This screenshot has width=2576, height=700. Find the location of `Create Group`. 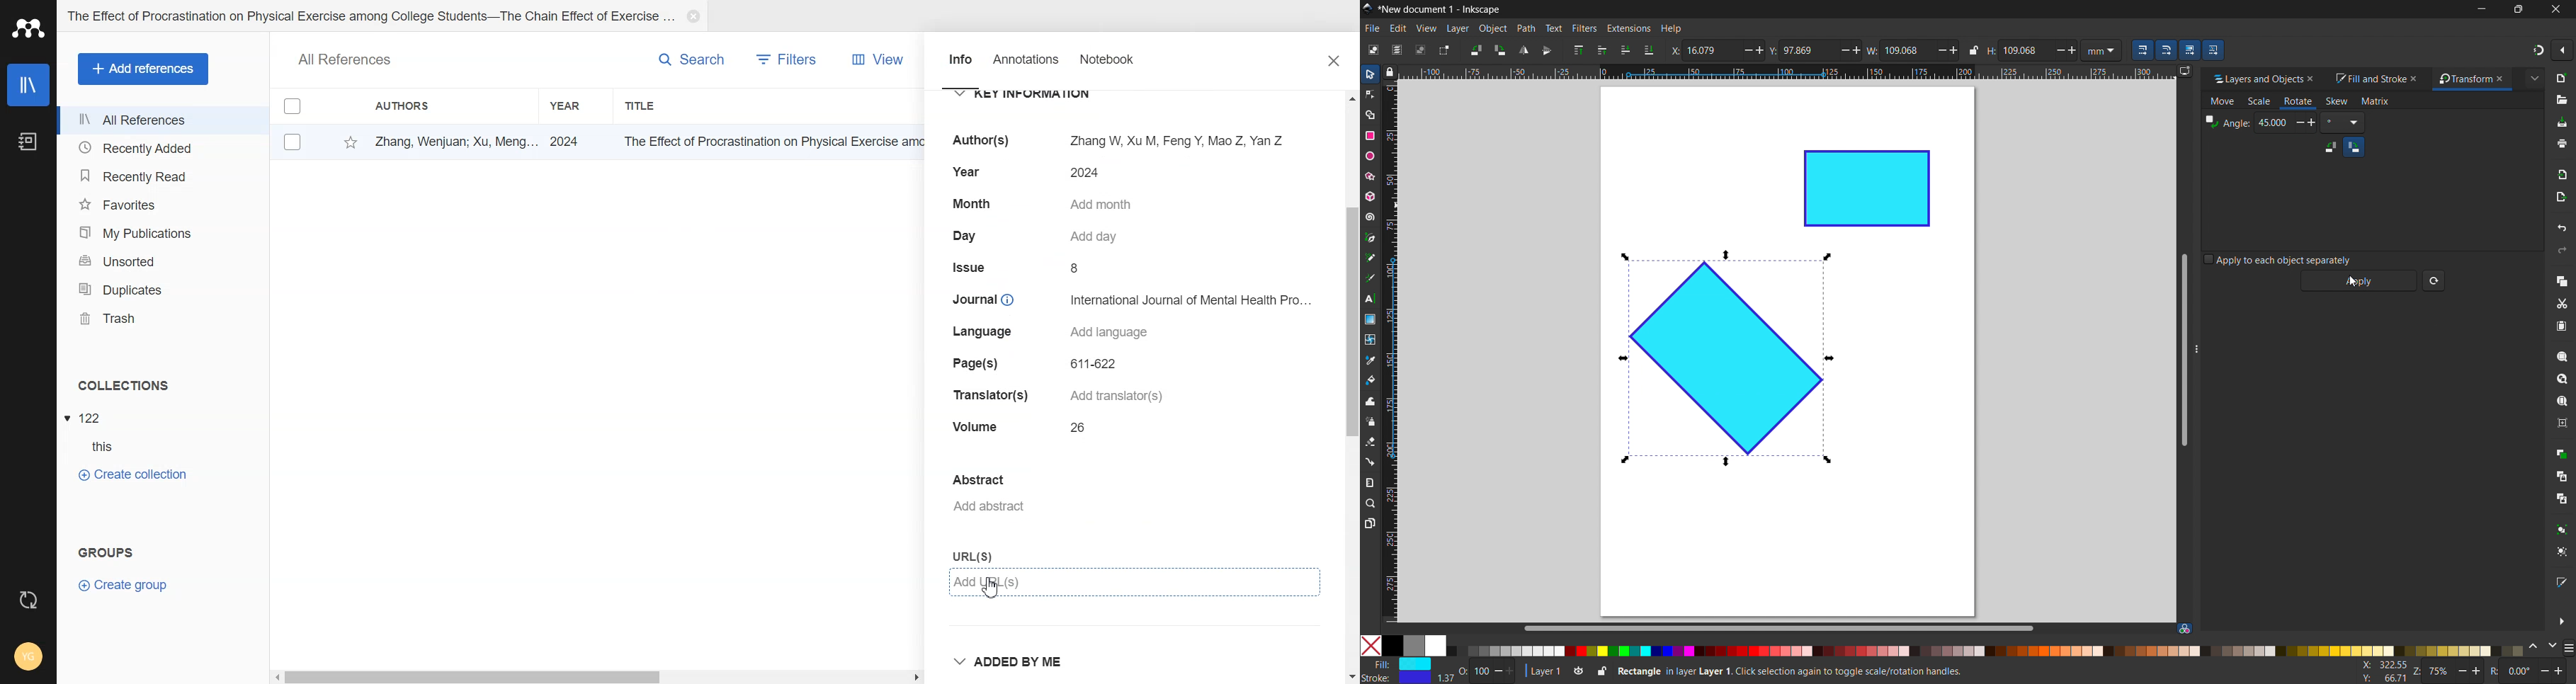

Create Group is located at coordinates (133, 585).